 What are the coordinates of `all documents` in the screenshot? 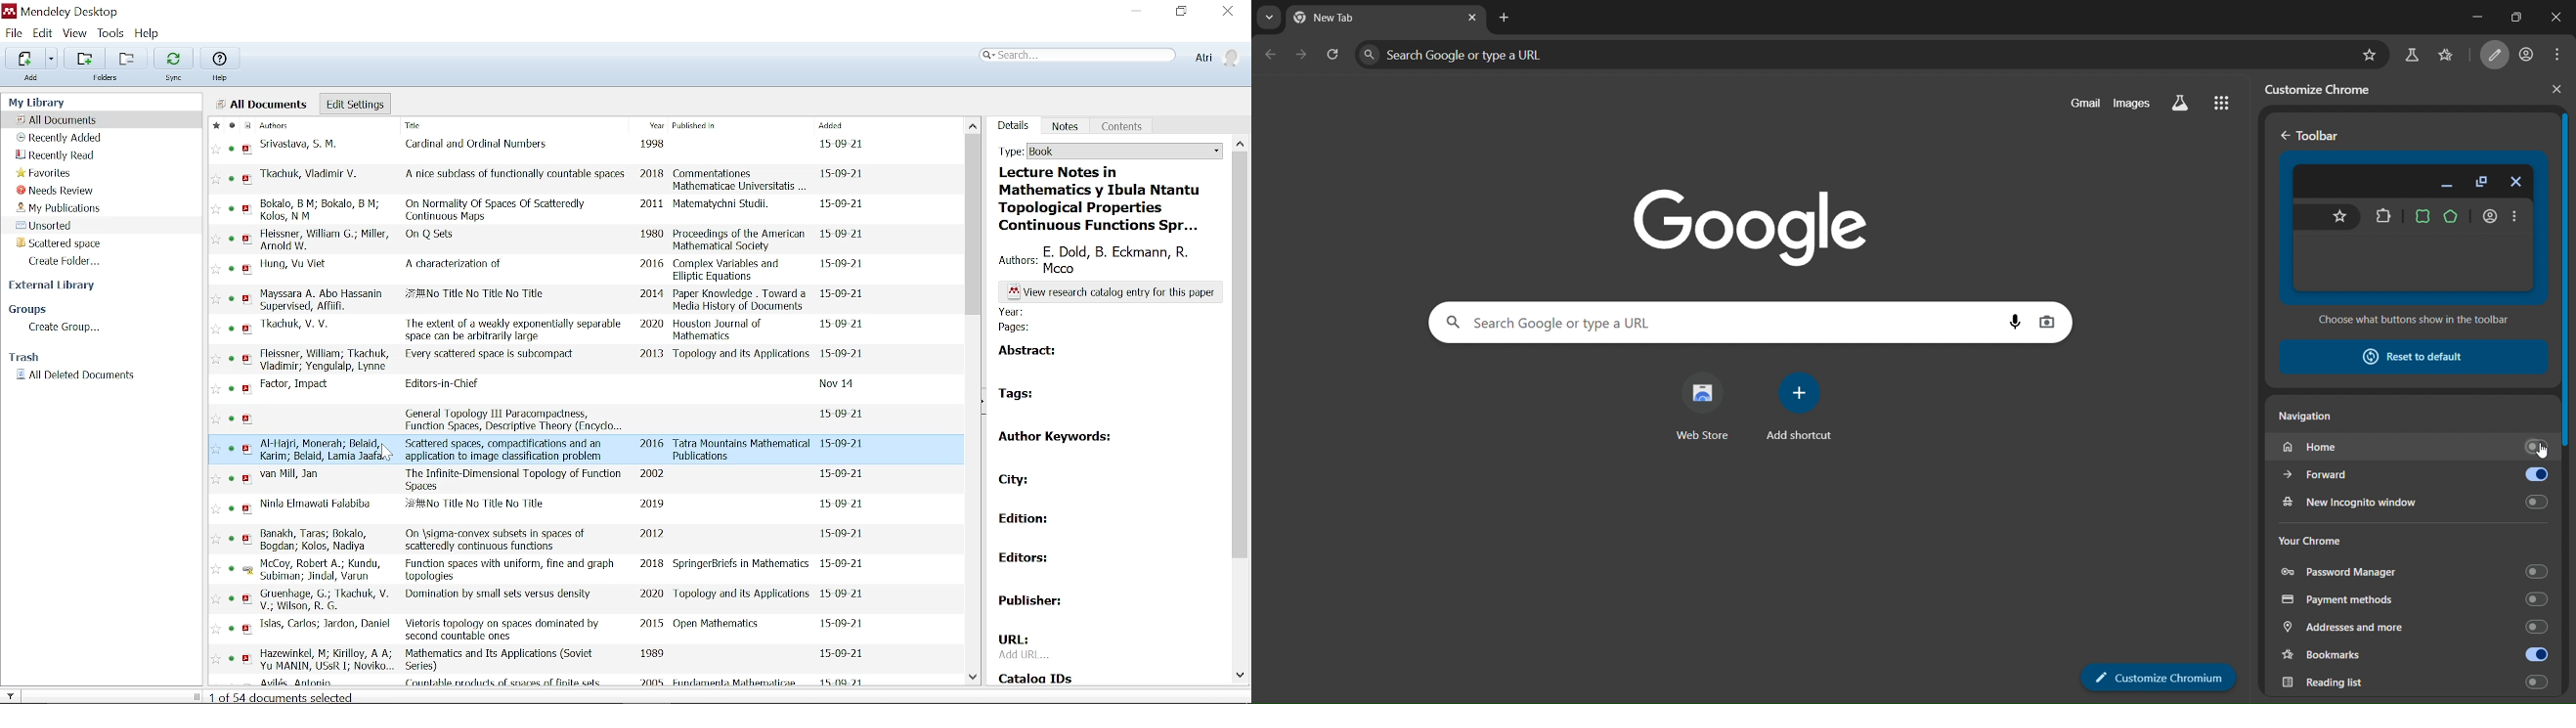 It's located at (263, 104).